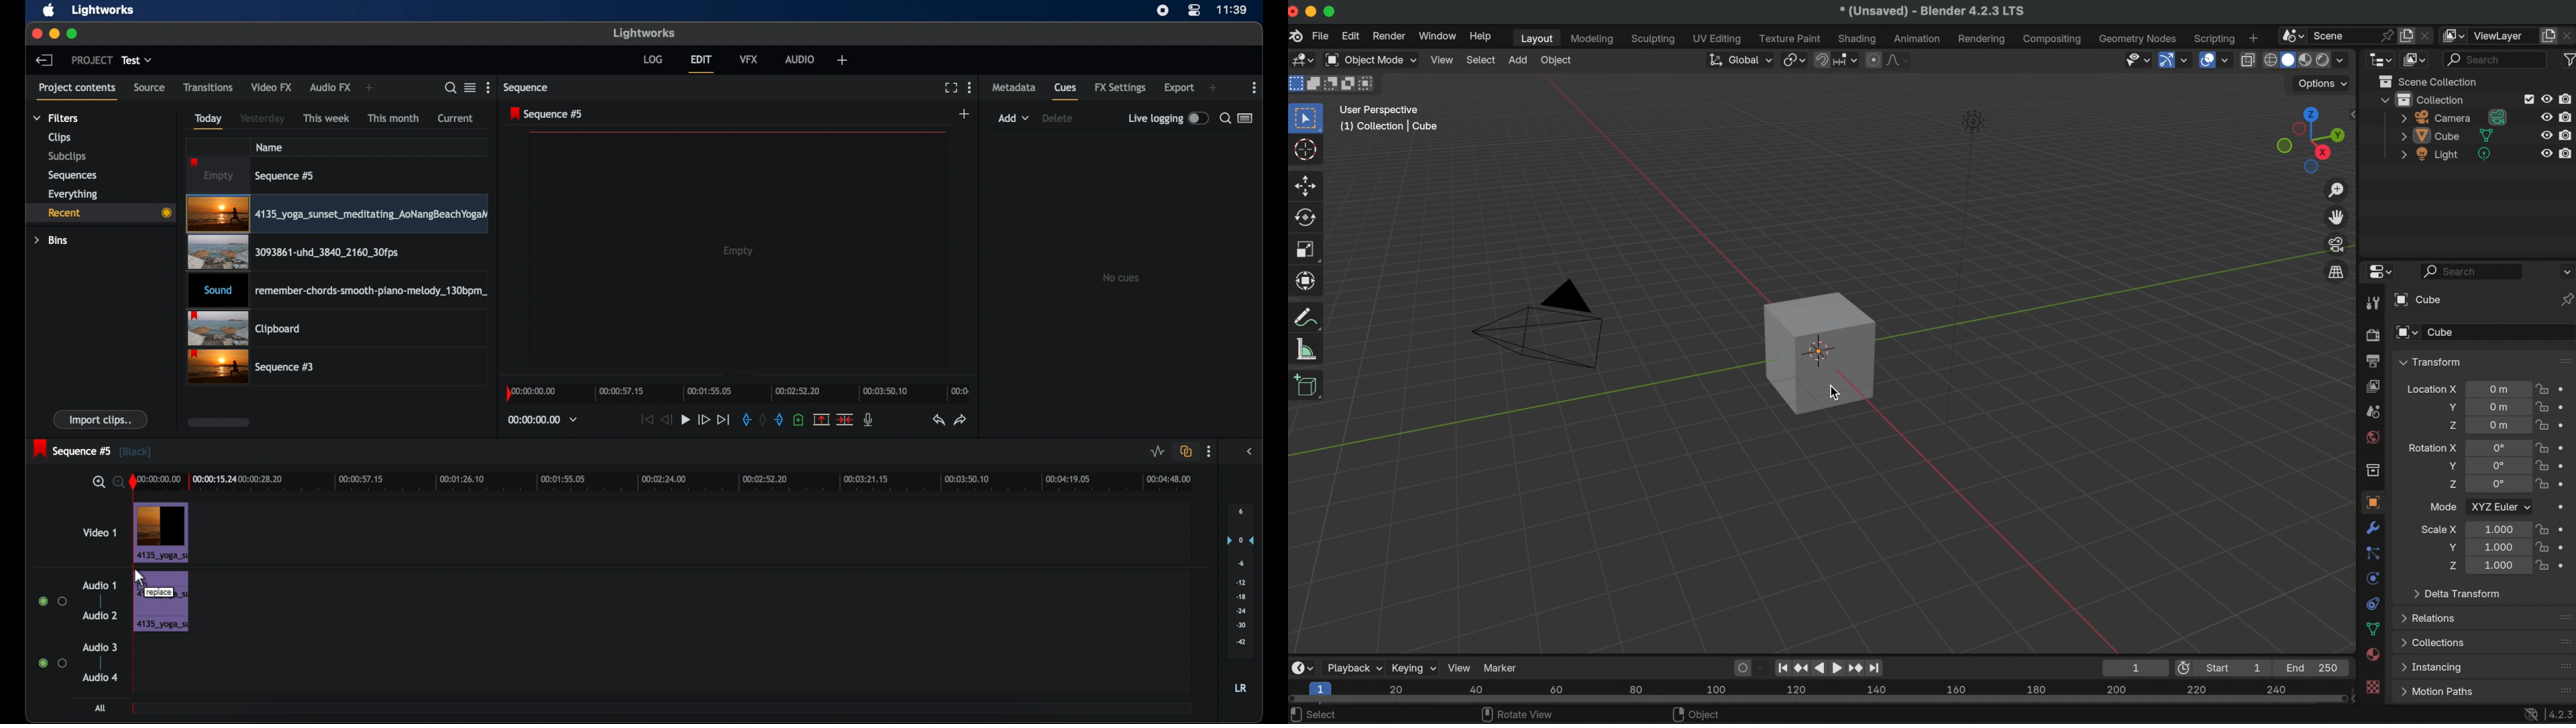  What do you see at coordinates (686, 420) in the screenshot?
I see `play` at bounding box center [686, 420].